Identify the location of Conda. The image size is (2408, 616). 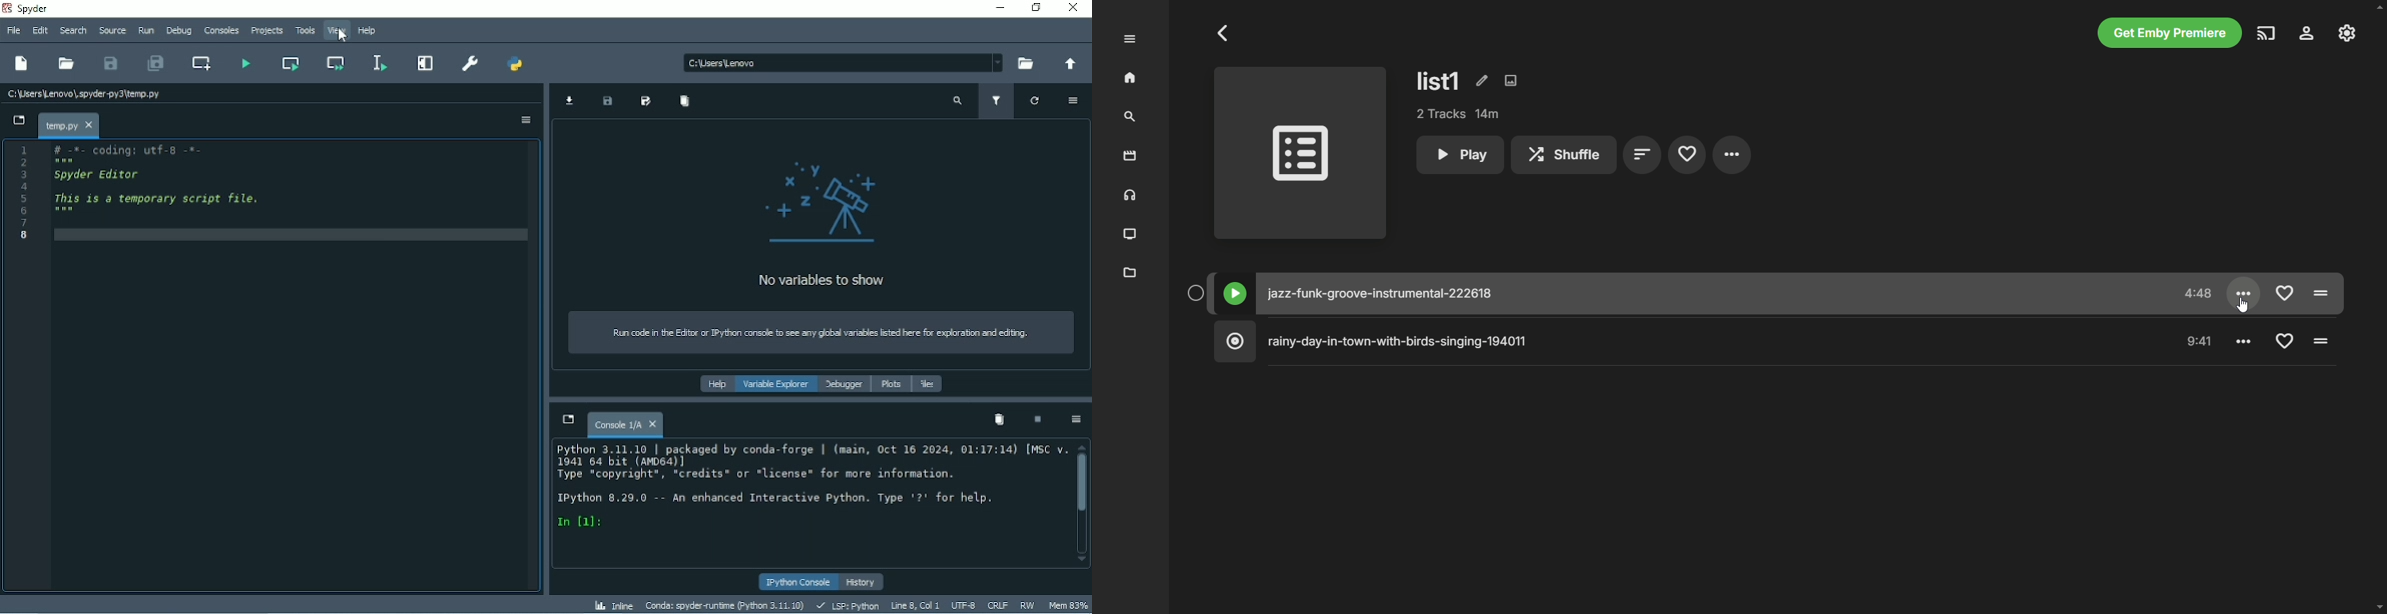
(725, 605).